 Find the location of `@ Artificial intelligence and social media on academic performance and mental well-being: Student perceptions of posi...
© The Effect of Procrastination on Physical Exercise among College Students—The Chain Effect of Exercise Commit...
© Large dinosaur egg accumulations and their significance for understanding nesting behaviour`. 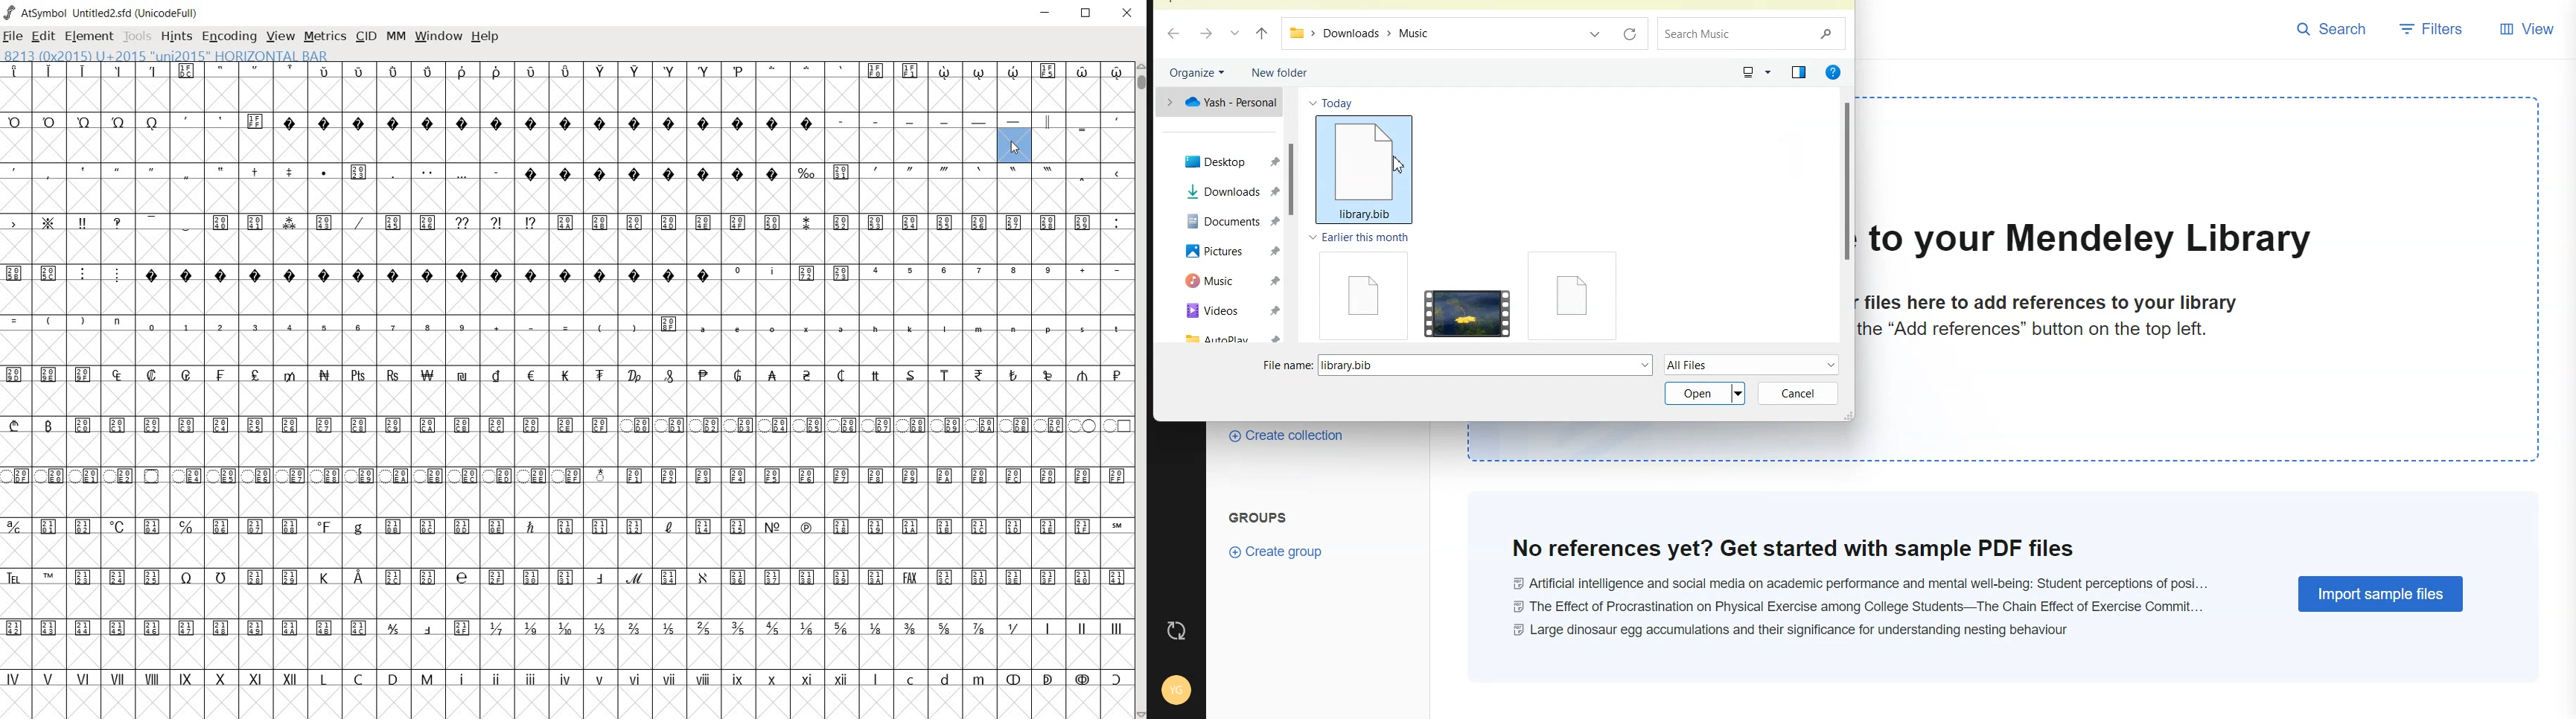

@ Artificial intelligence and social media on academic performance and mental well-being: Student perceptions of posi...
© The Effect of Procrastination on Physical Exercise among College Students—The Chain Effect of Exercise Commit...
© Large dinosaur egg accumulations and their significance for understanding nesting behaviour is located at coordinates (1871, 607).